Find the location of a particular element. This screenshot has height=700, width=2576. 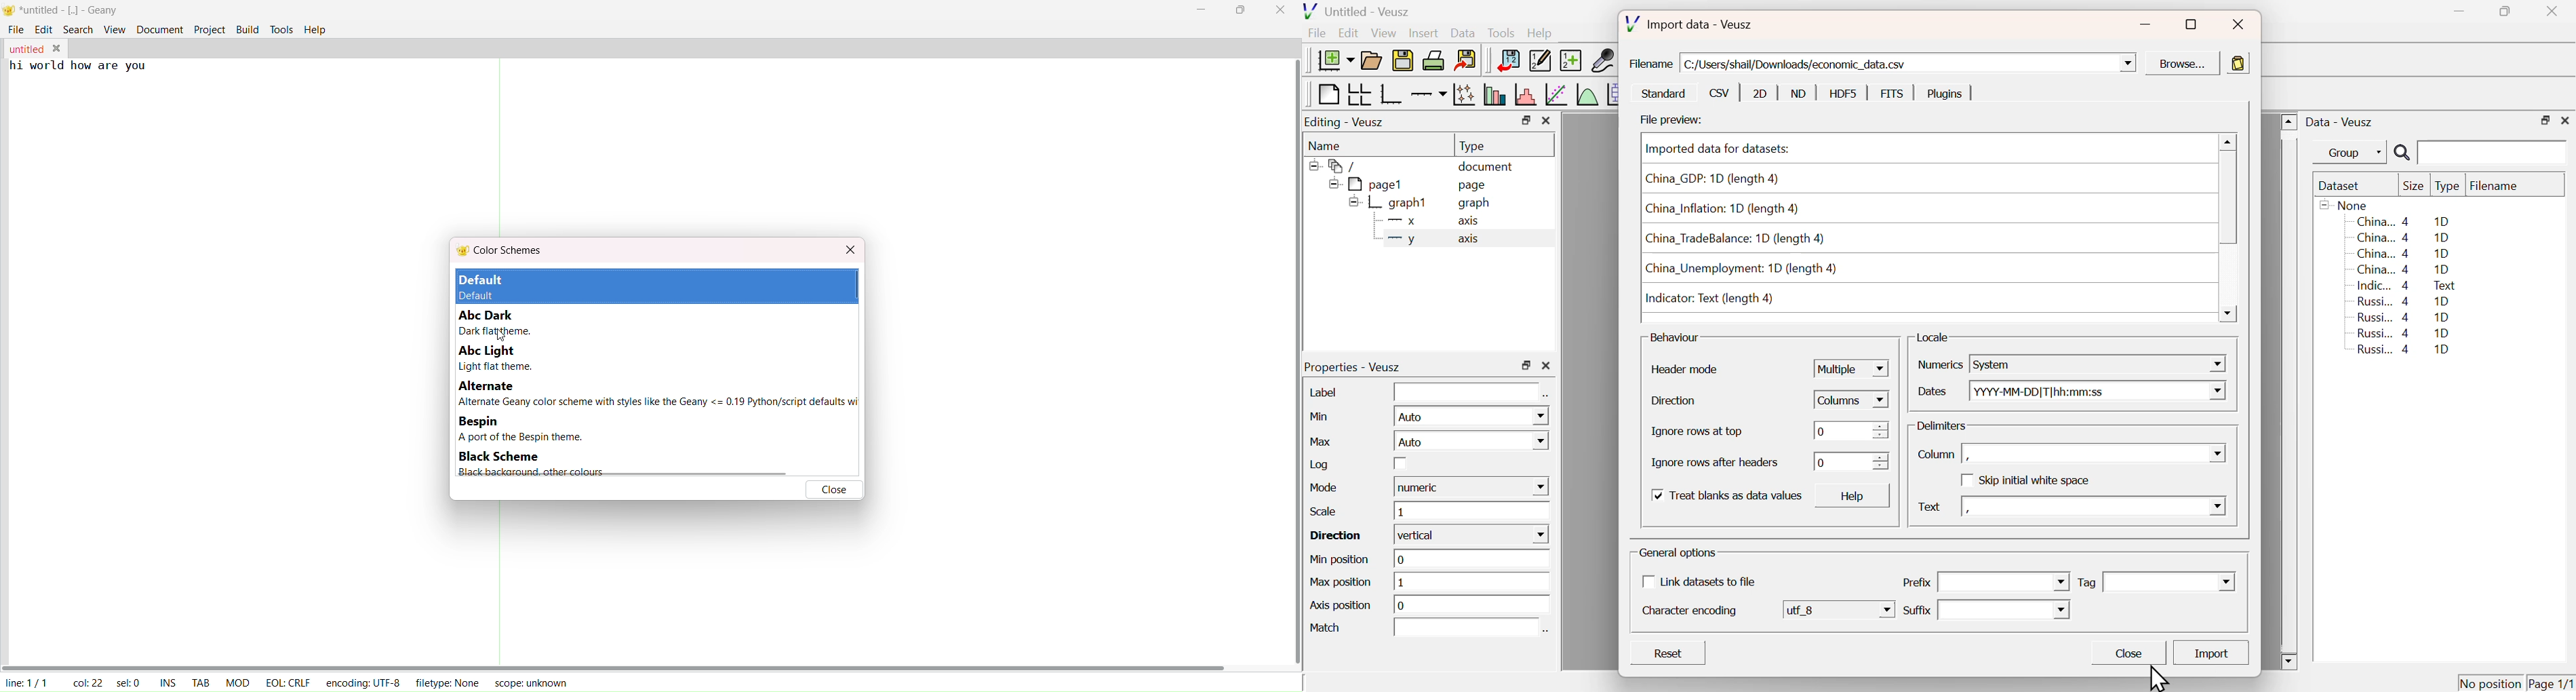

Dropdown is located at coordinates (2002, 610).